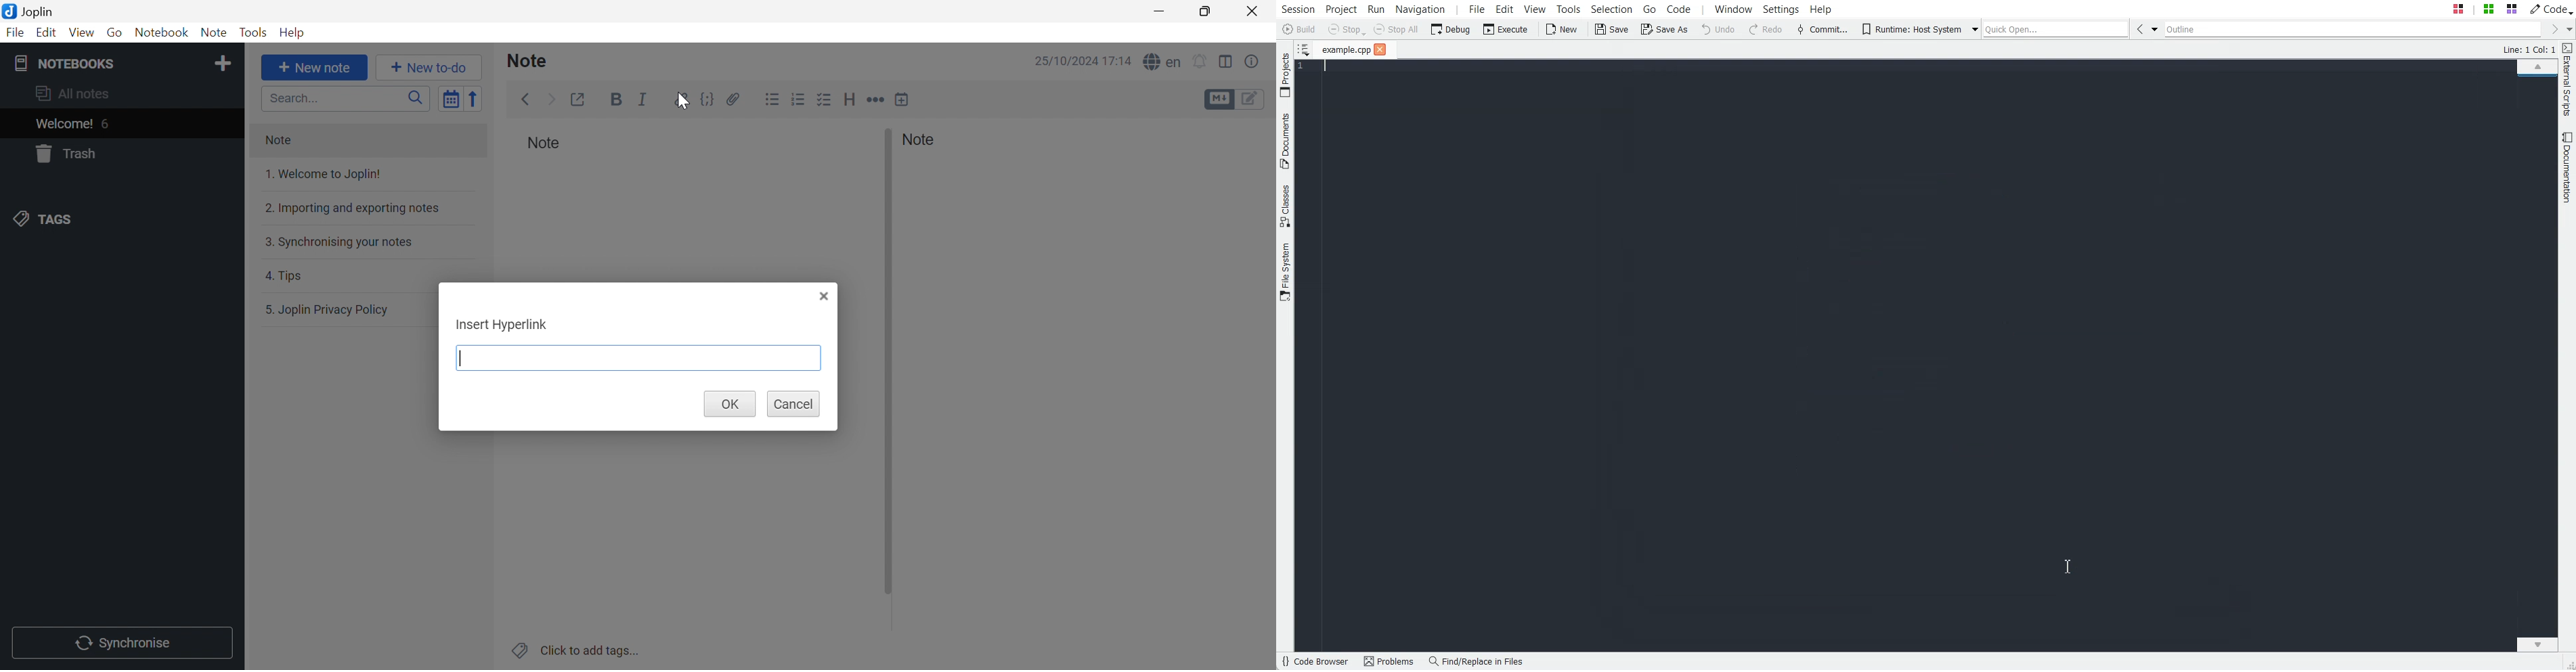 The width and height of the screenshot is (2576, 672). Describe the element at coordinates (162, 33) in the screenshot. I see `Notebook` at that location.